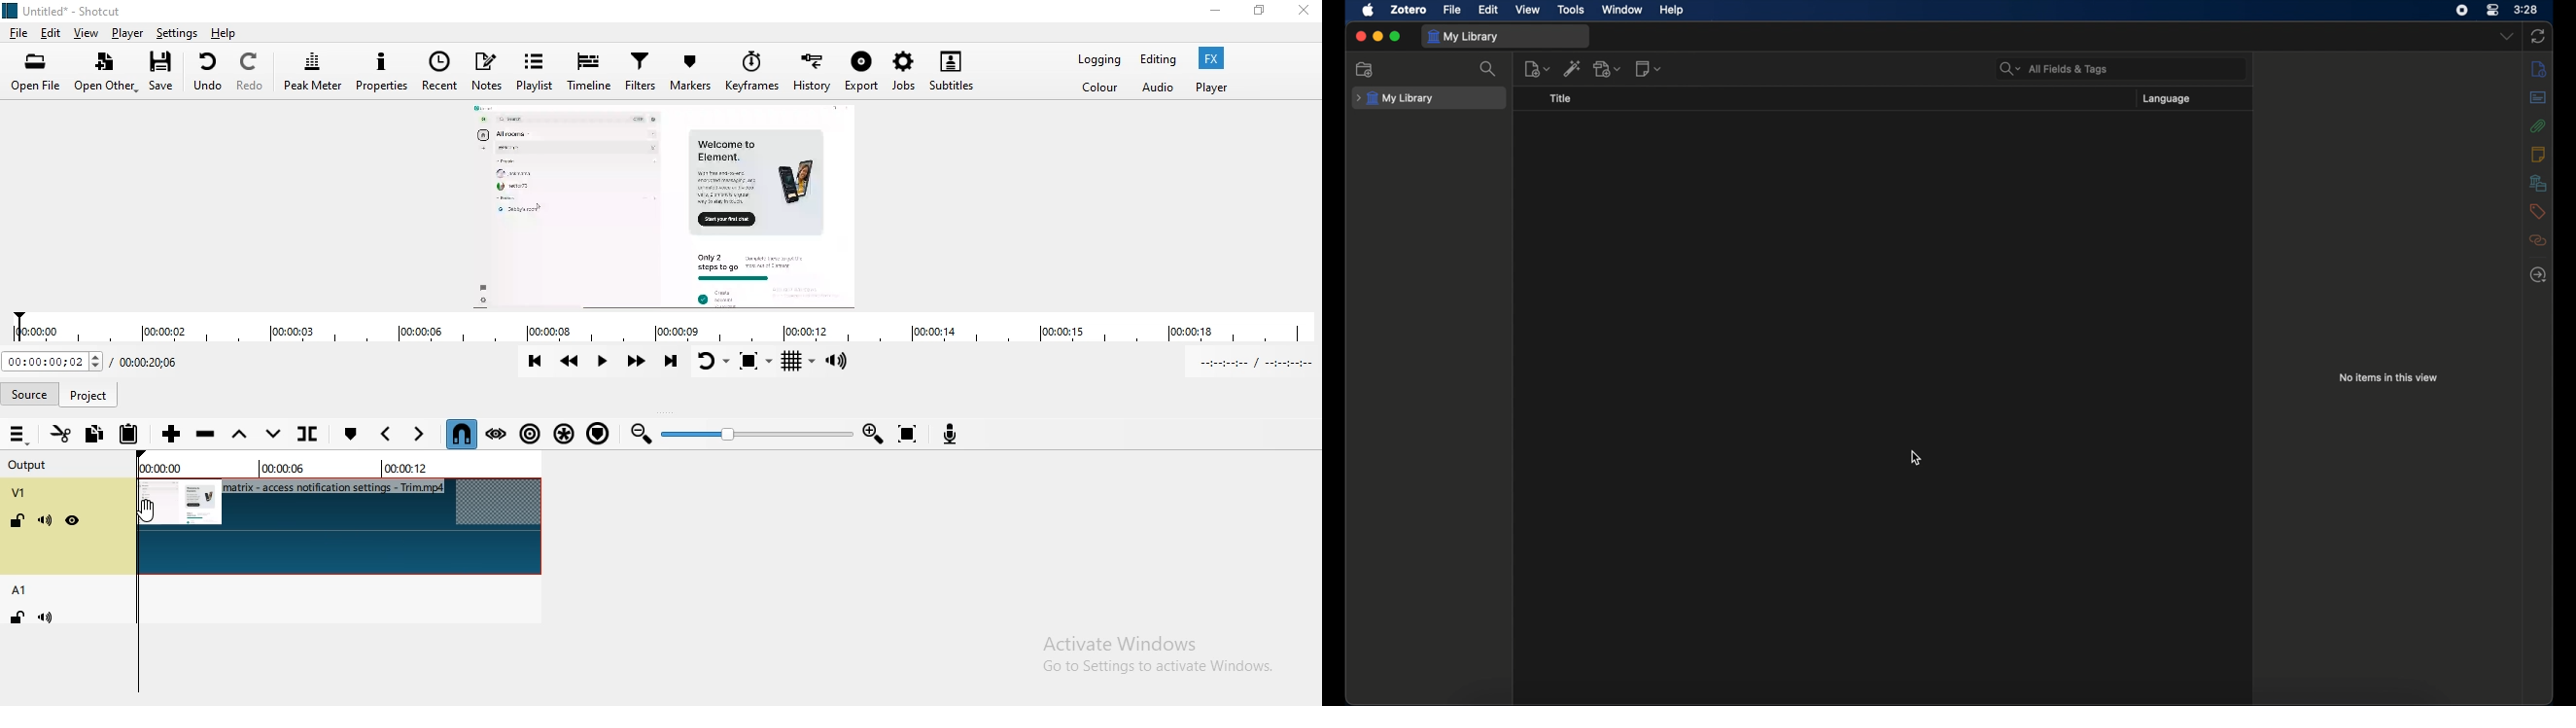  What do you see at coordinates (1623, 9) in the screenshot?
I see `window` at bounding box center [1623, 9].